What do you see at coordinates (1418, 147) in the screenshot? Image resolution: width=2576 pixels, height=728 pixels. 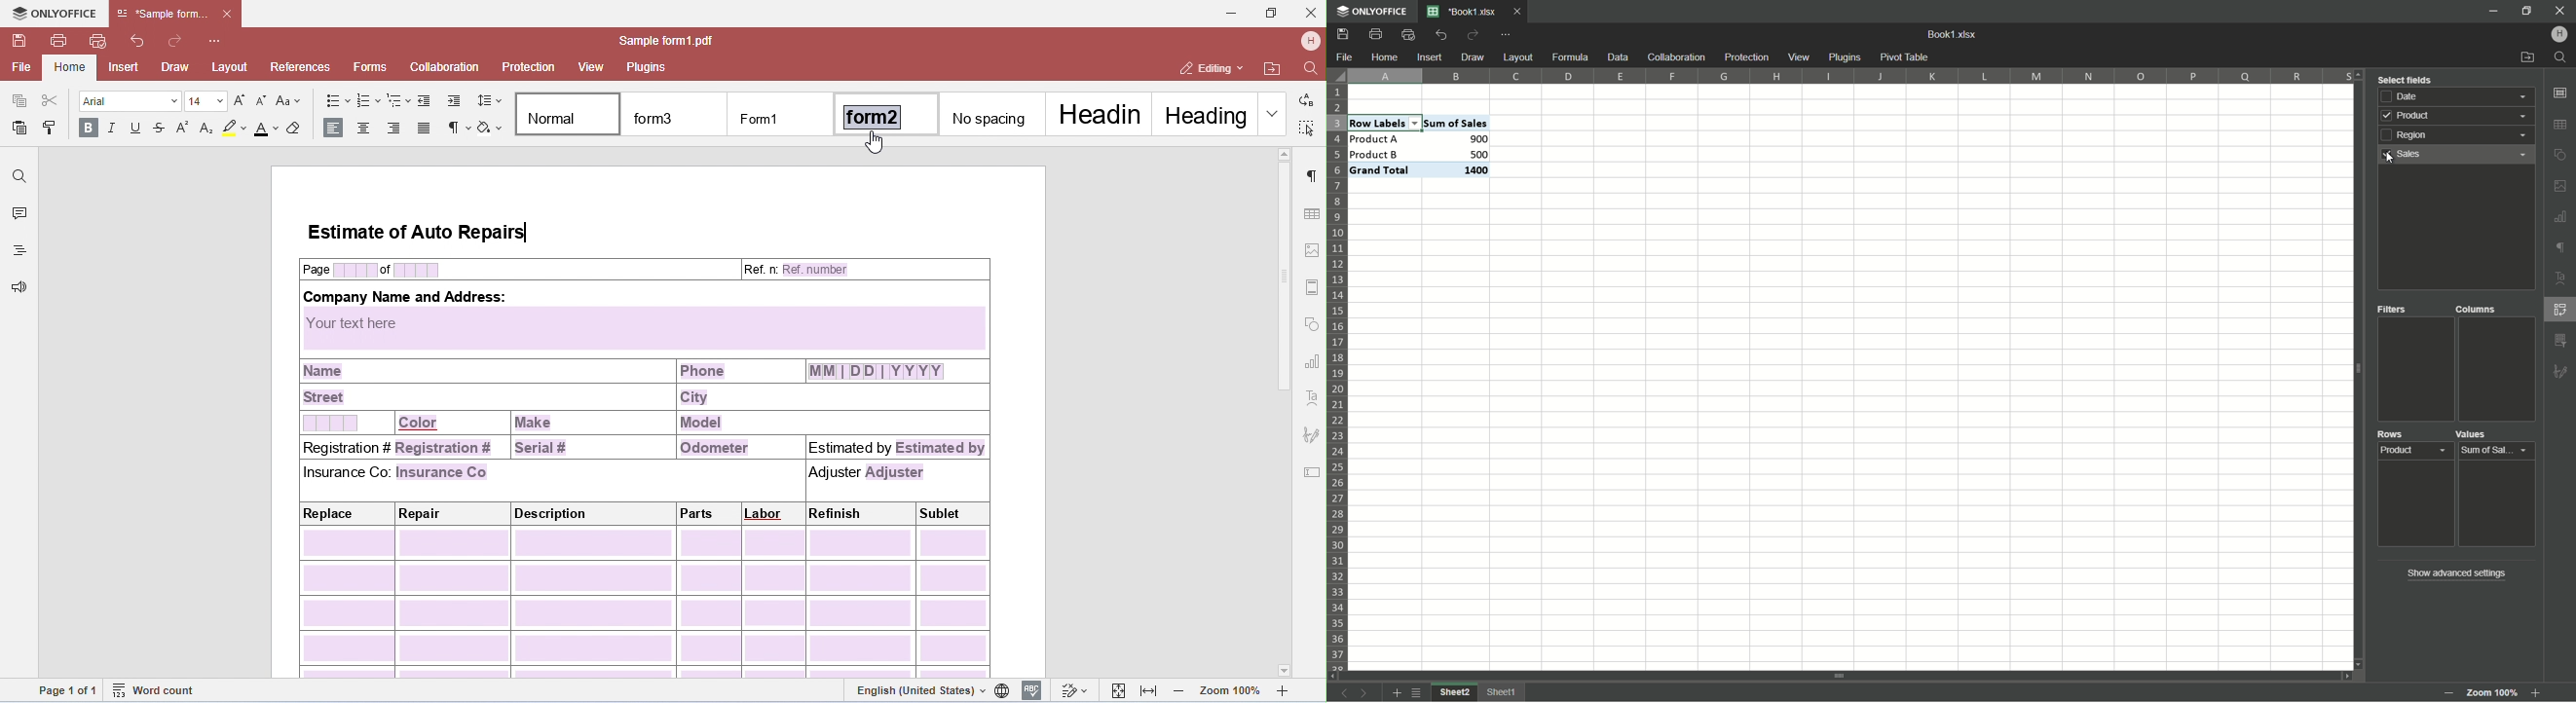 I see `Pivot table with product and sales field` at bounding box center [1418, 147].